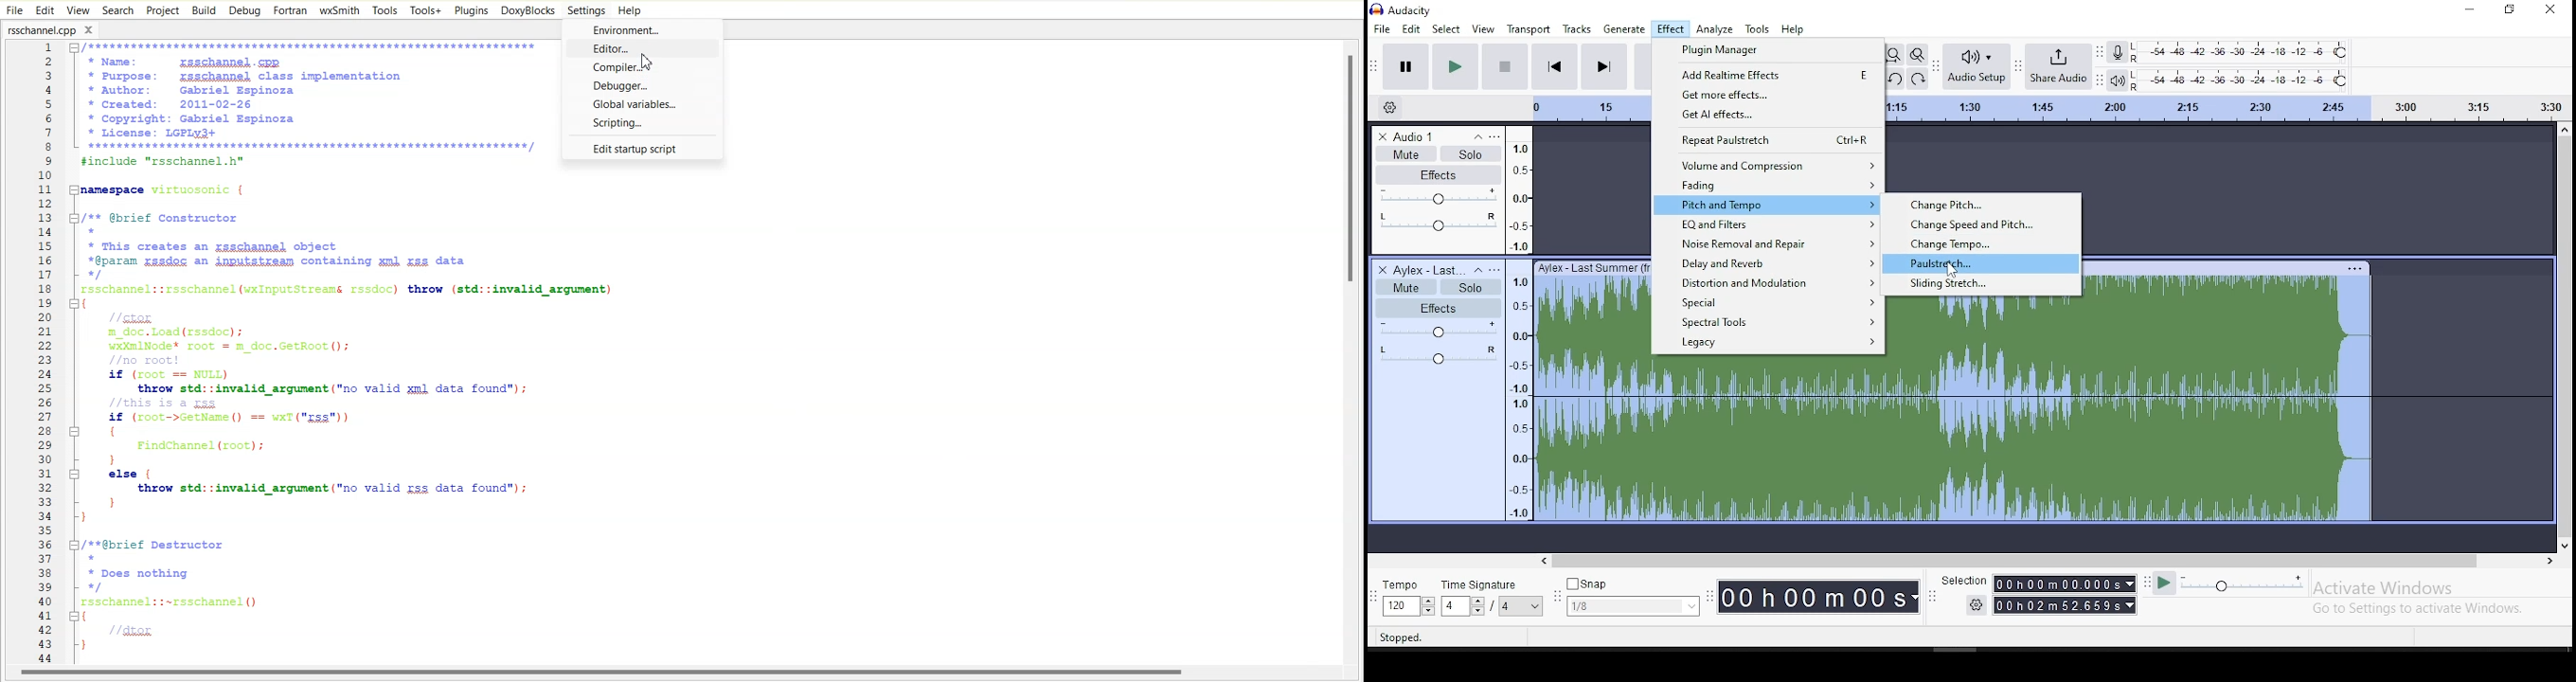 The image size is (2576, 700). Describe the element at coordinates (290, 11) in the screenshot. I see `Fortran` at that location.